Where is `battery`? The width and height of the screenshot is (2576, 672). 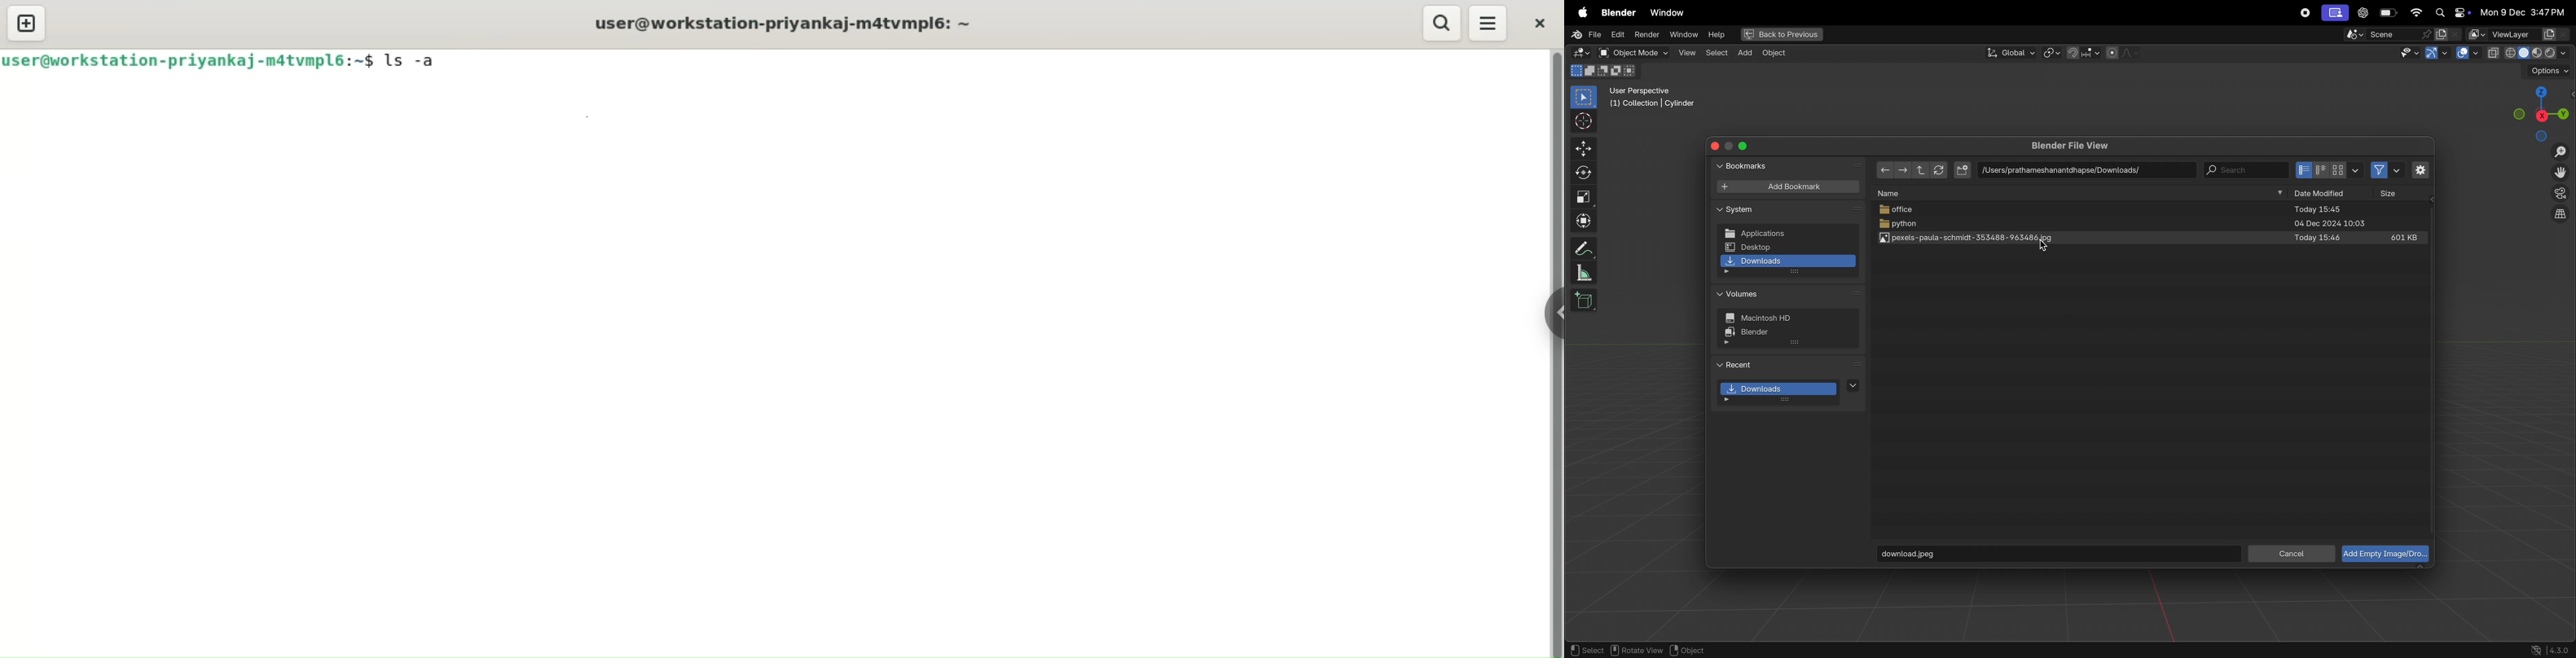
battery is located at coordinates (2389, 13).